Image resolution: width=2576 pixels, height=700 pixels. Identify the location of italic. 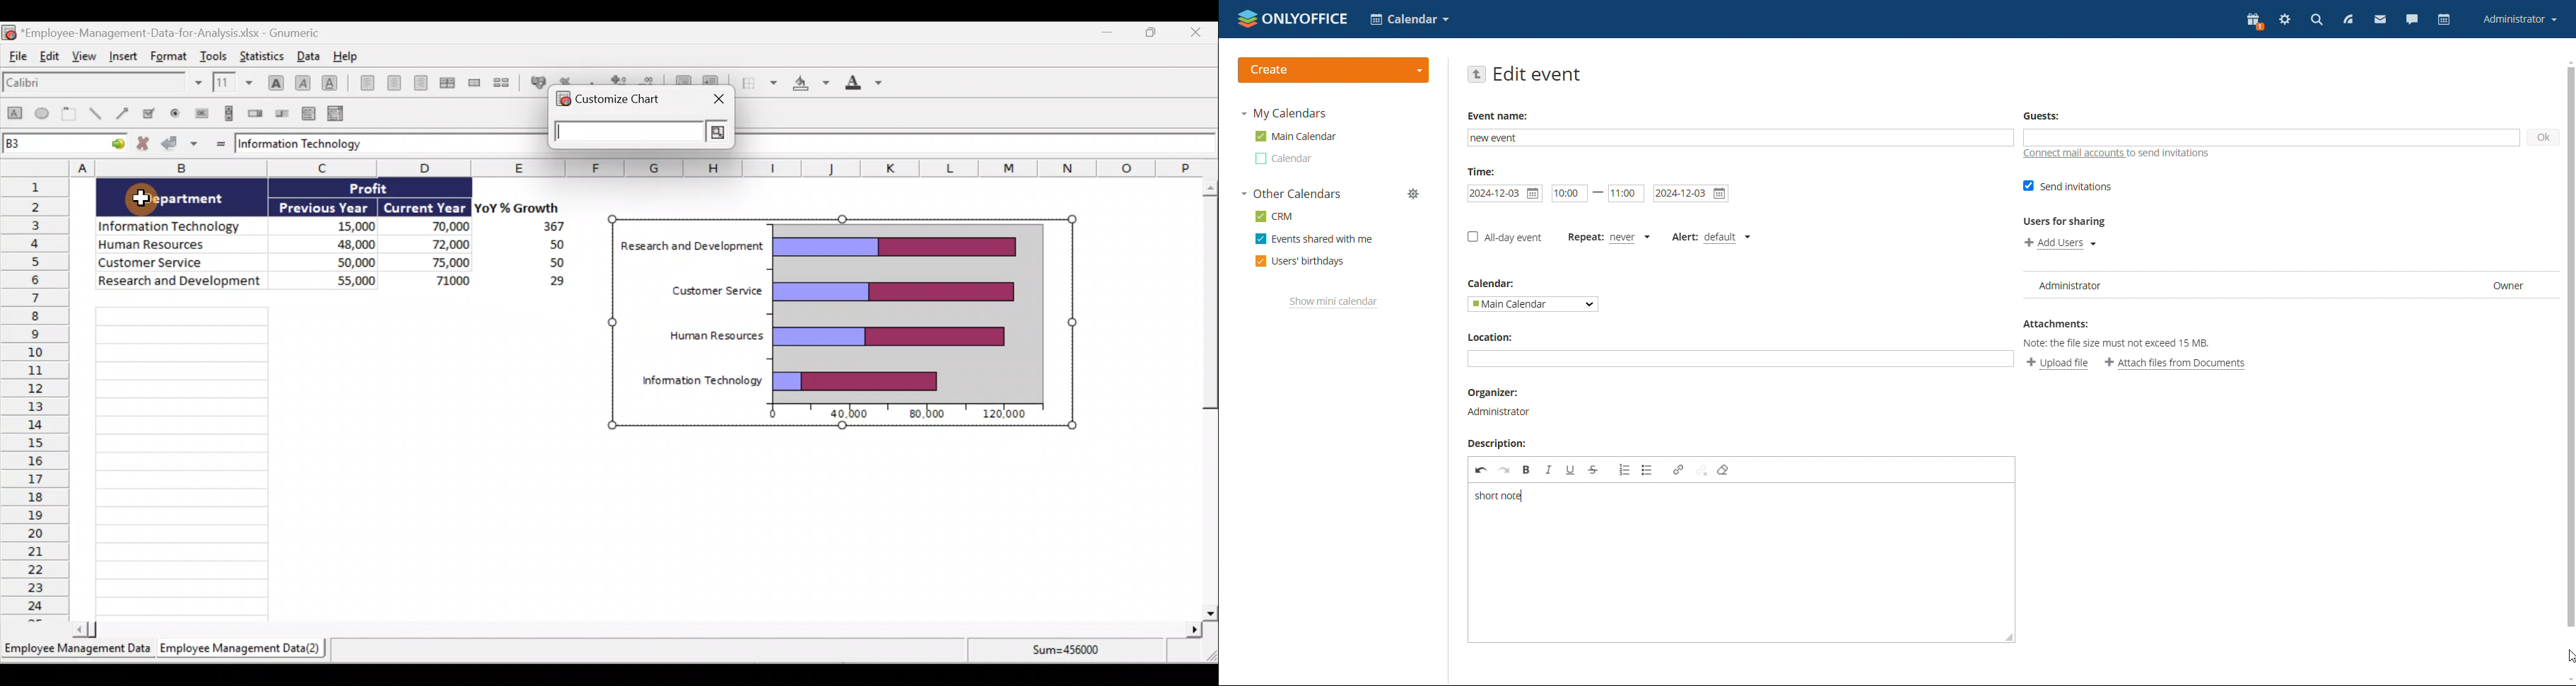
(1549, 470).